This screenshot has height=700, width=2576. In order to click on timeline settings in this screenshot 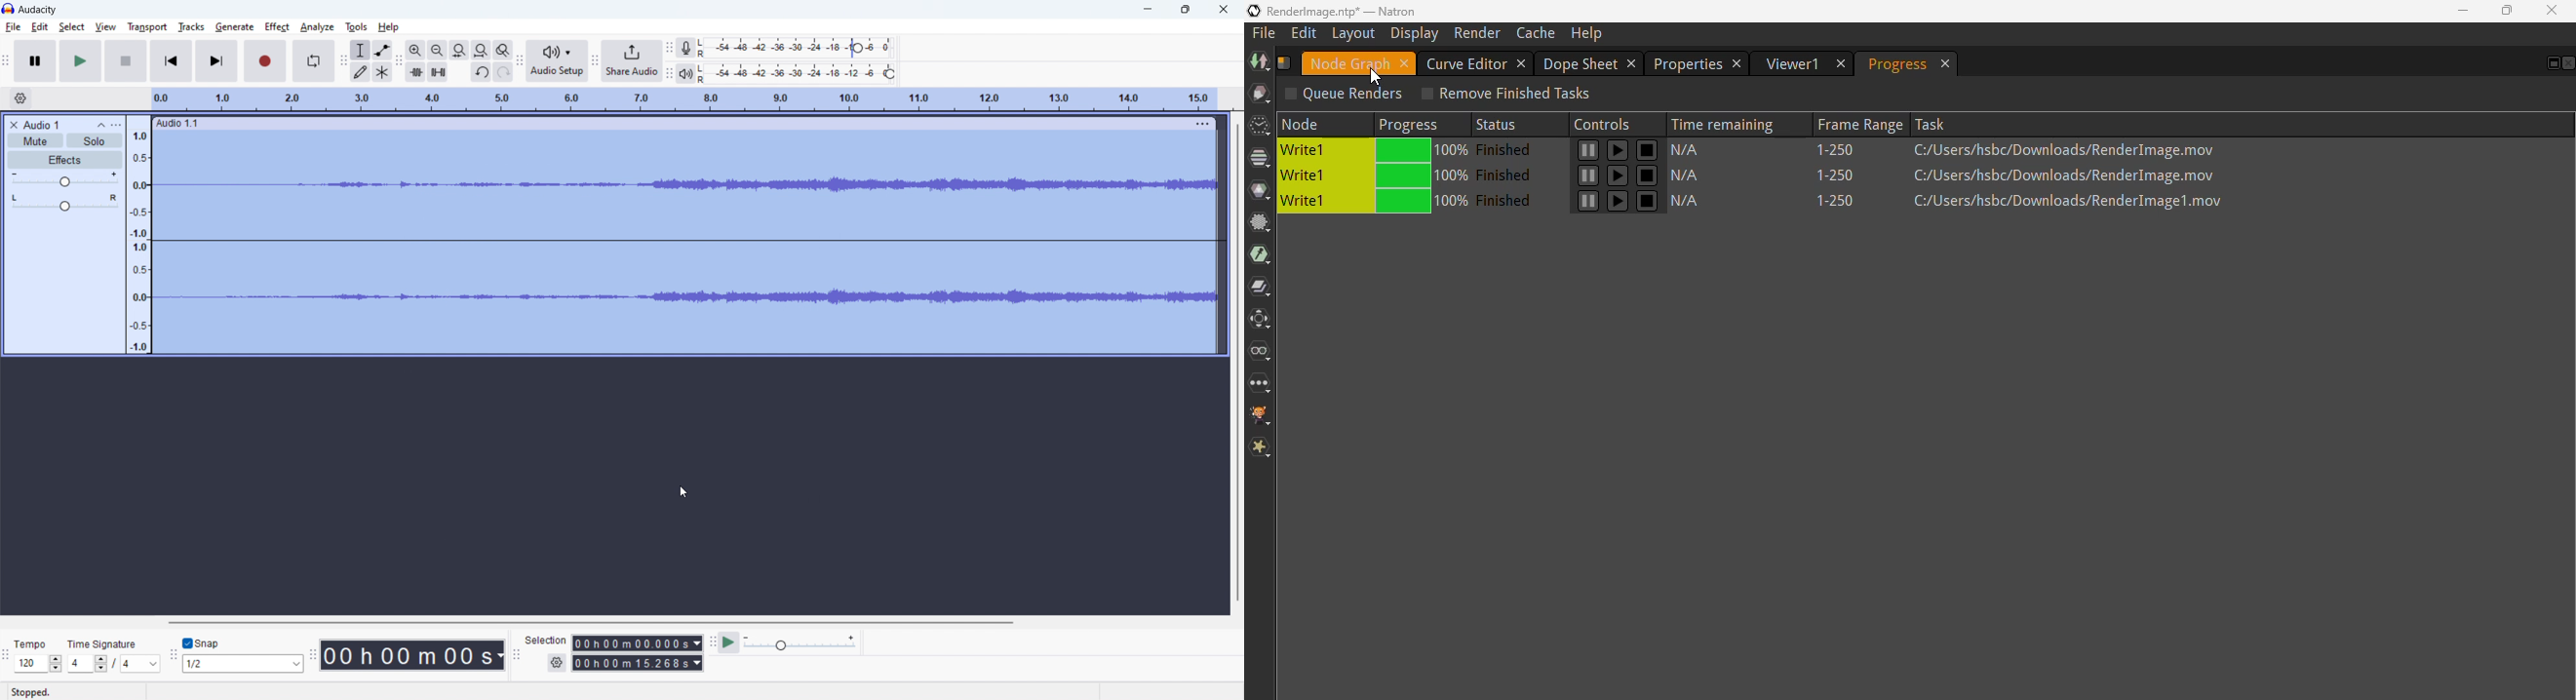, I will do `click(21, 98)`.